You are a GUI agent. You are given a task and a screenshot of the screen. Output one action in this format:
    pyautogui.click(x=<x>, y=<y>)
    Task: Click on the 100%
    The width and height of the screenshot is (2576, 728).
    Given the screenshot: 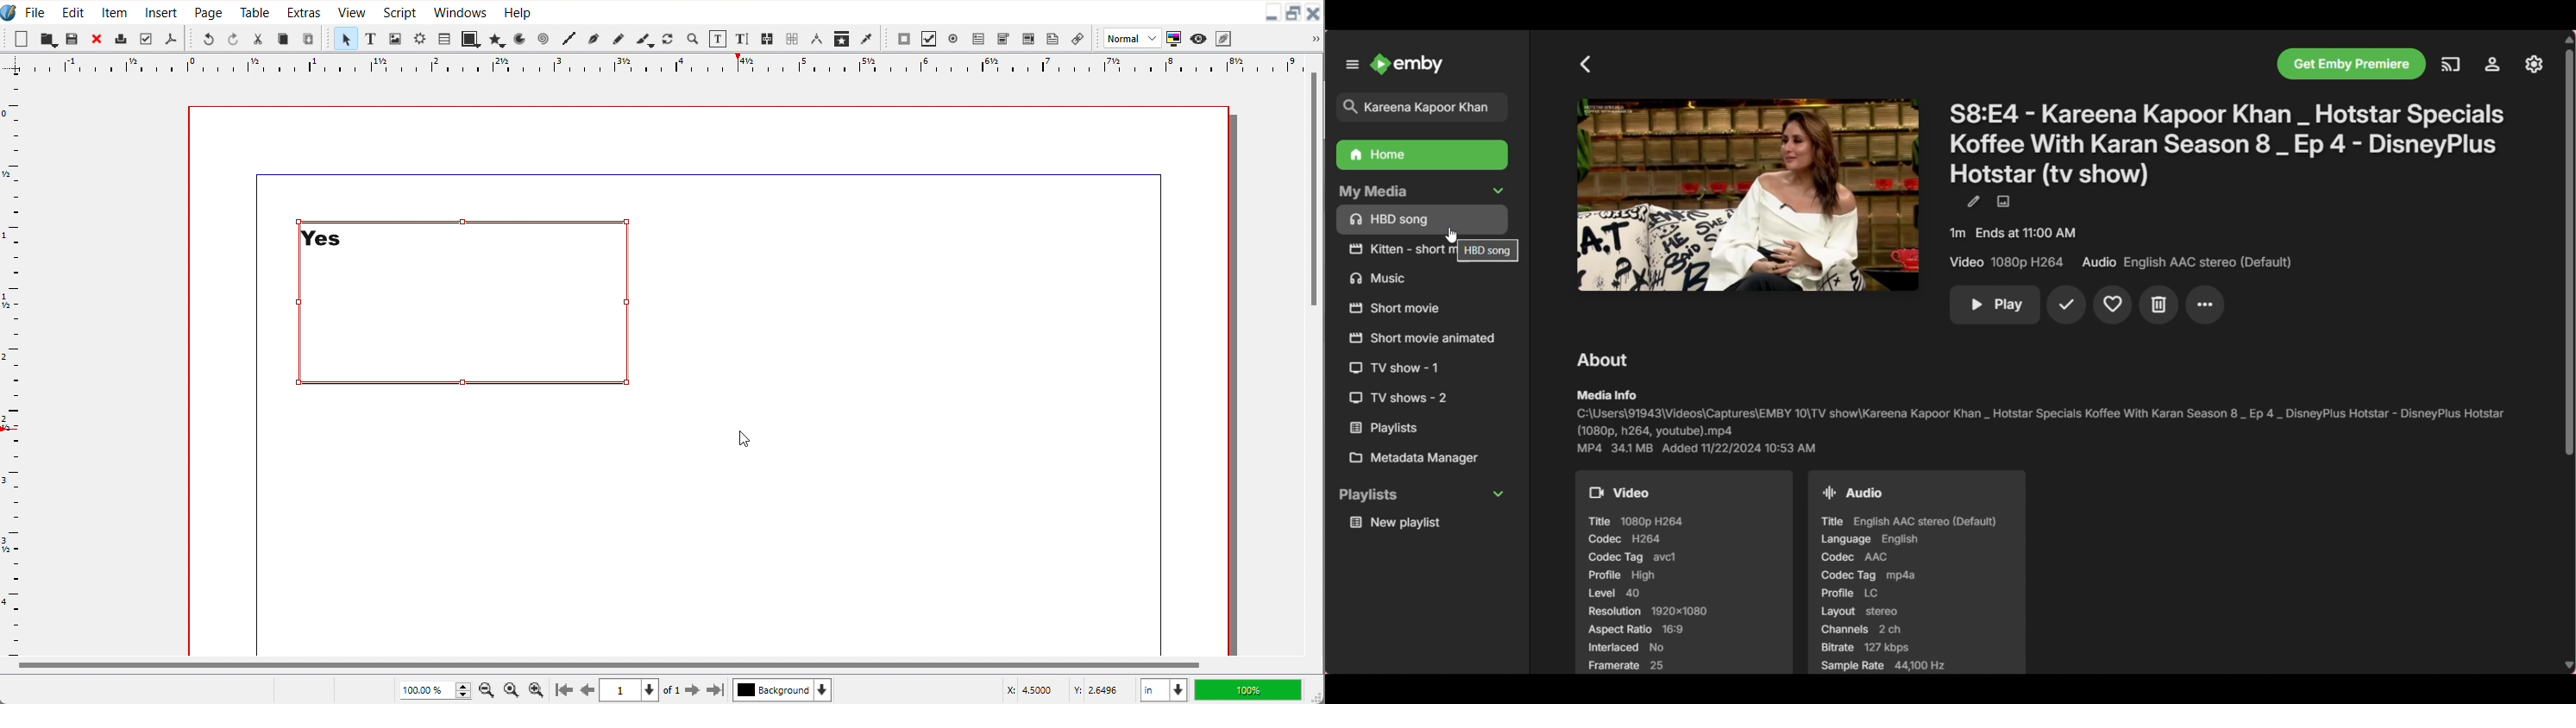 What is the action you would take?
    pyautogui.click(x=1247, y=689)
    